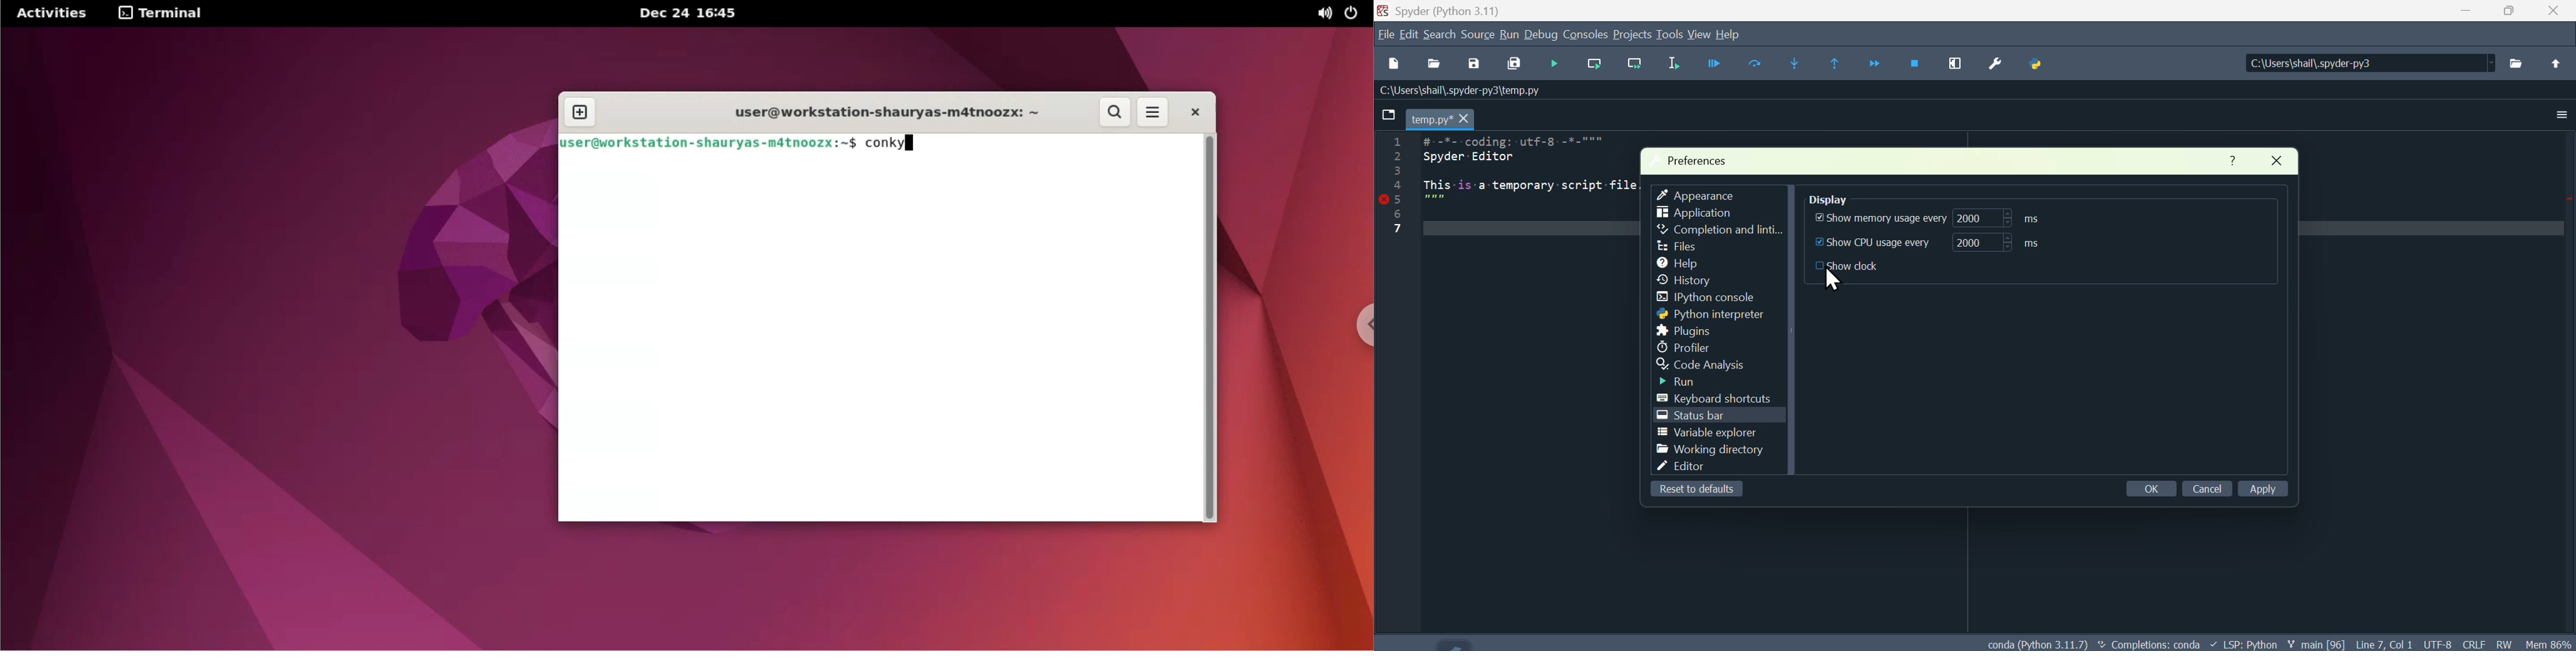 The image size is (2576, 672). What do you see at coordinates (1956, 65) in the screenshot?
I see `Maximise current window` at bounding box center [1956, 65].